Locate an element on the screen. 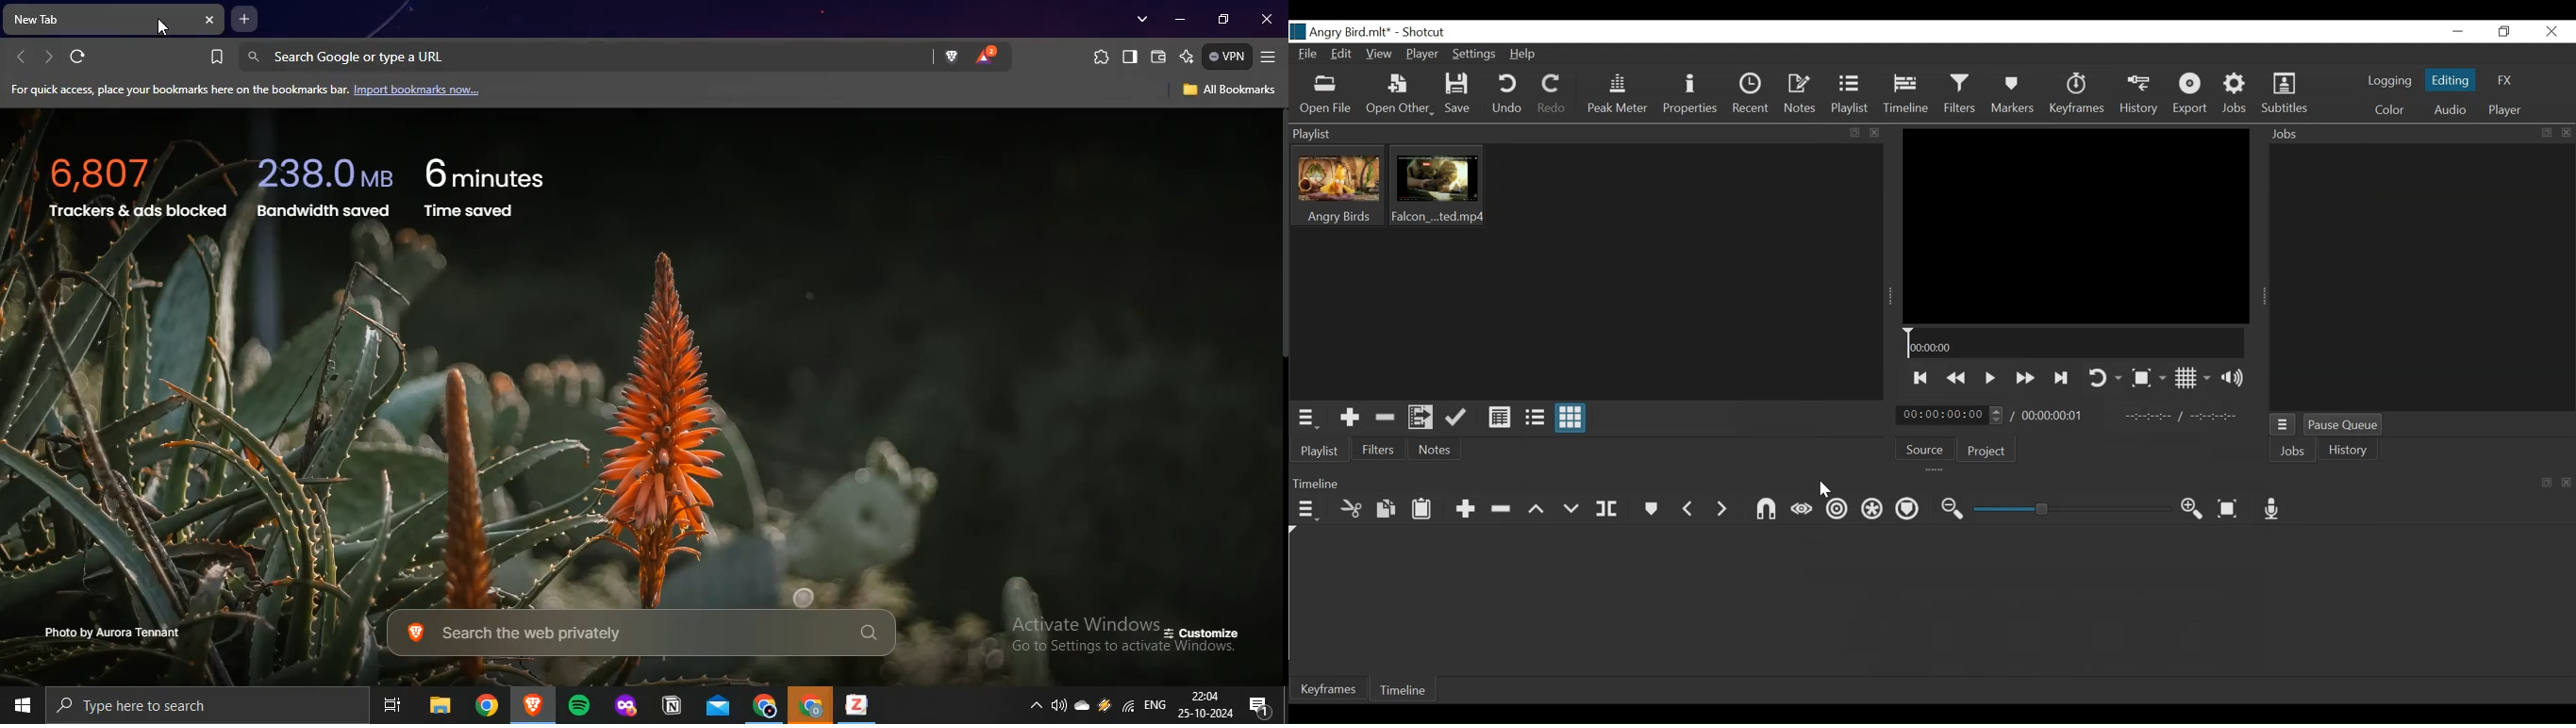 This screenshot has height=728, width=2576. spotify is located at coordinates (579, 705).